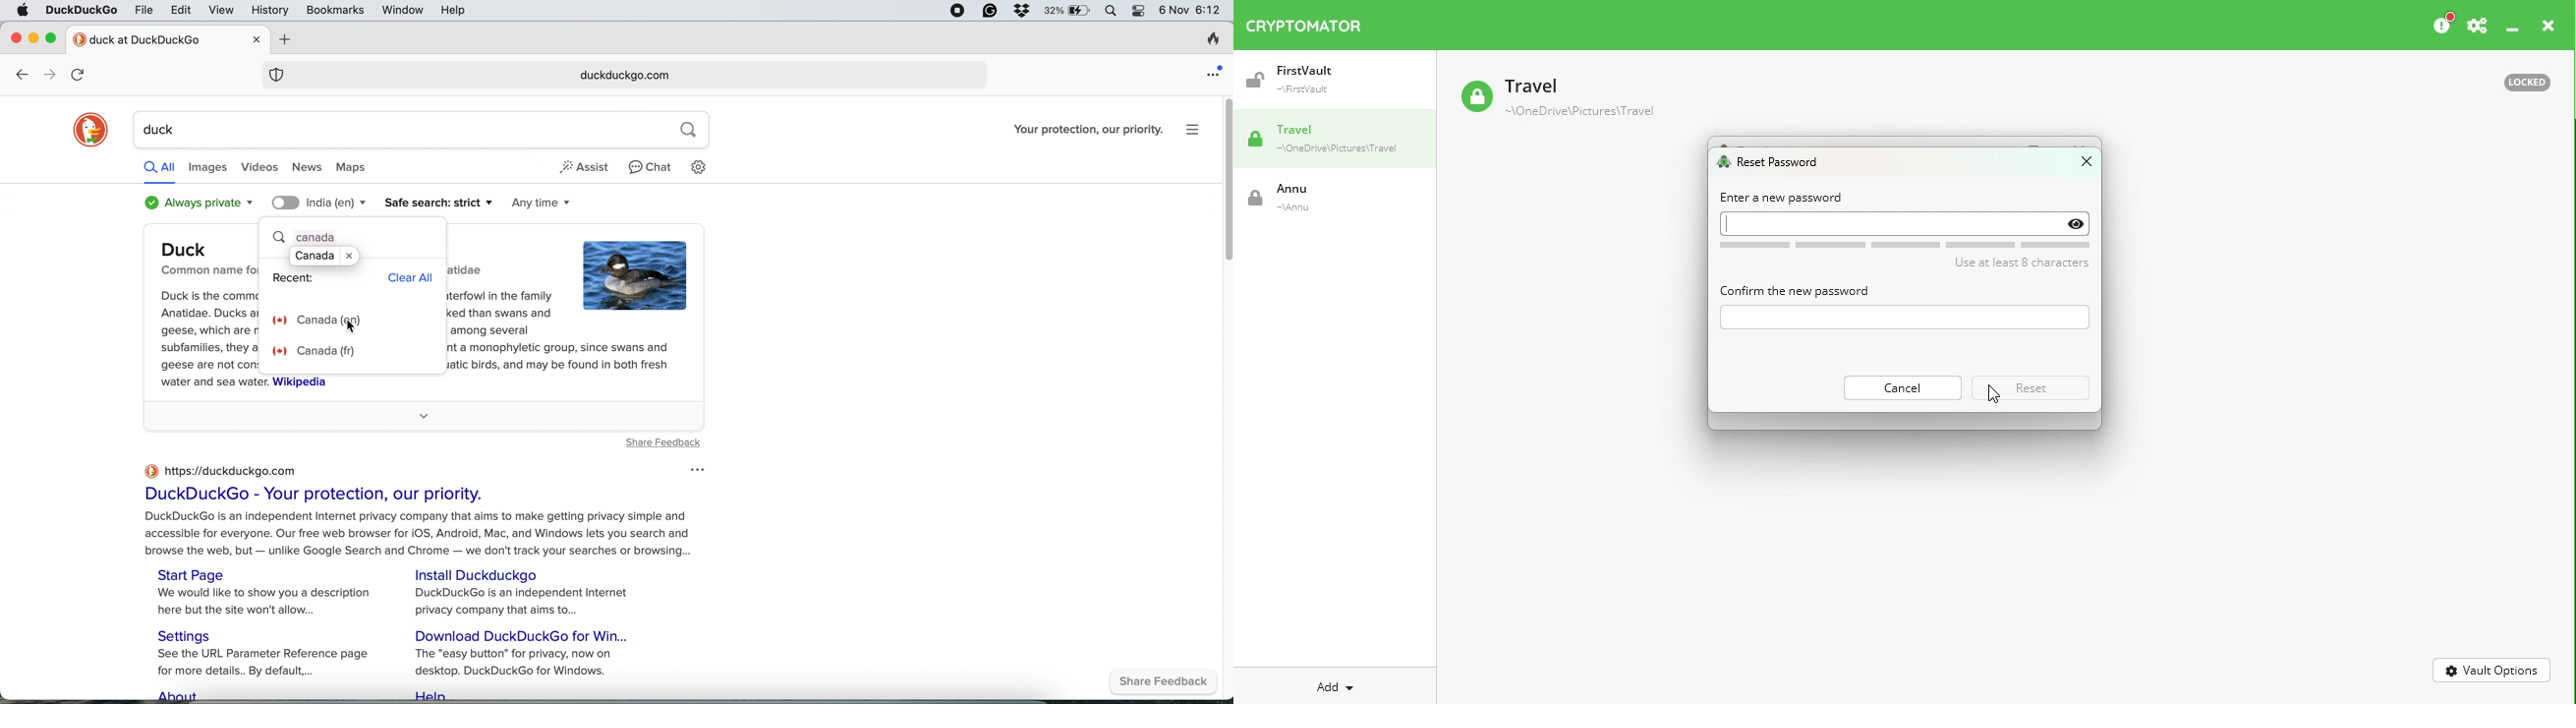 The width and height of the screenshot is (2576, 728). Describe the element at coordinates (352, 326) in the screenshot. I see `cursor` at that location.